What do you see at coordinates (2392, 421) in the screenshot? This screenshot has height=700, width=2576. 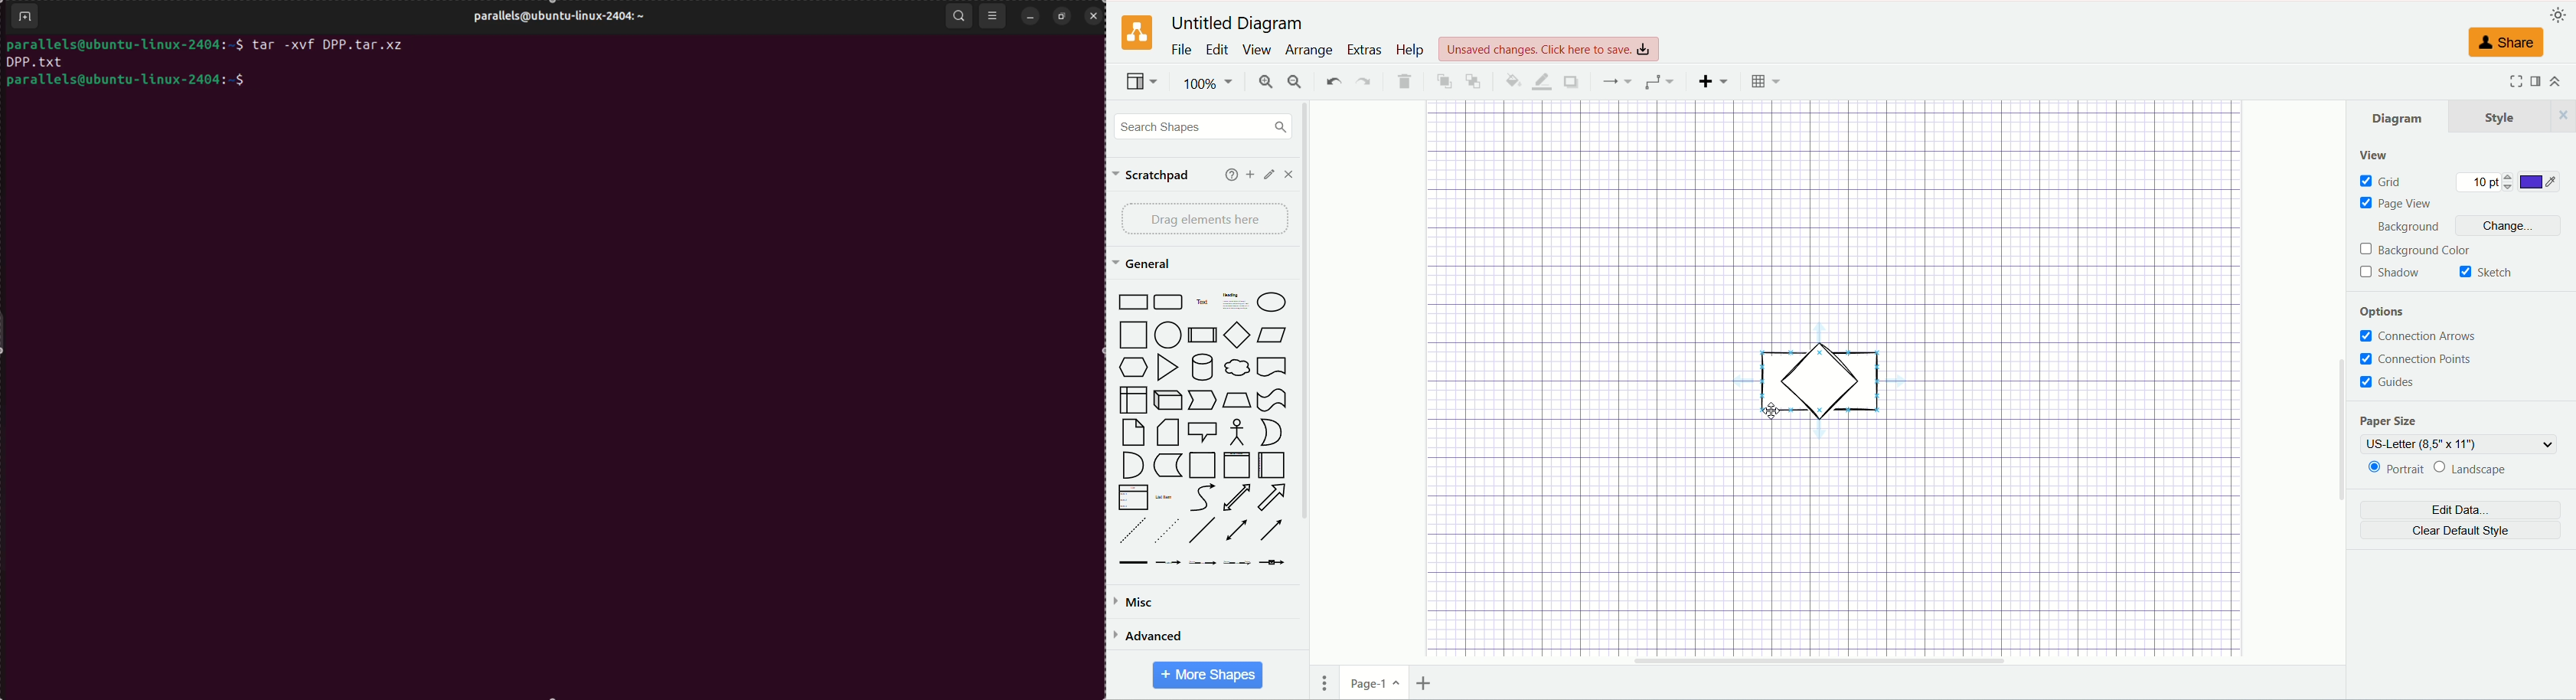 I see `paper size` at bounding box center [2392, 421].